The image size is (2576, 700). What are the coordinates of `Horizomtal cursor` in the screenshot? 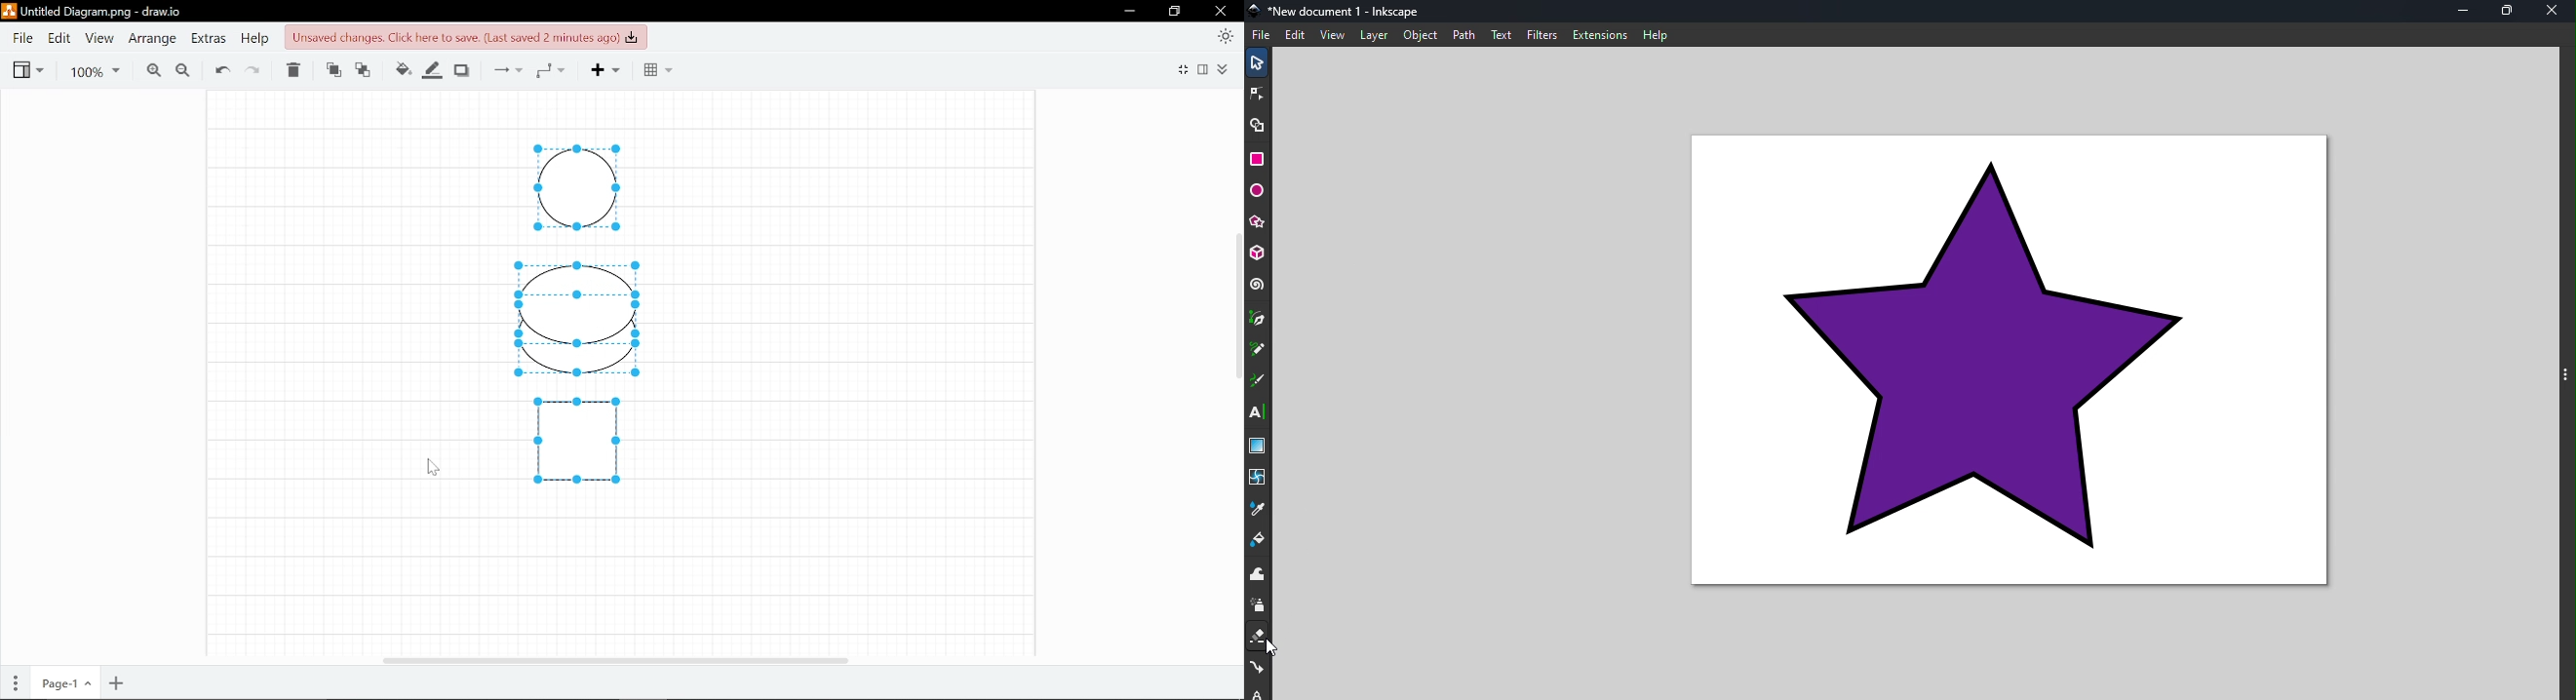 It's located at (615, 659).